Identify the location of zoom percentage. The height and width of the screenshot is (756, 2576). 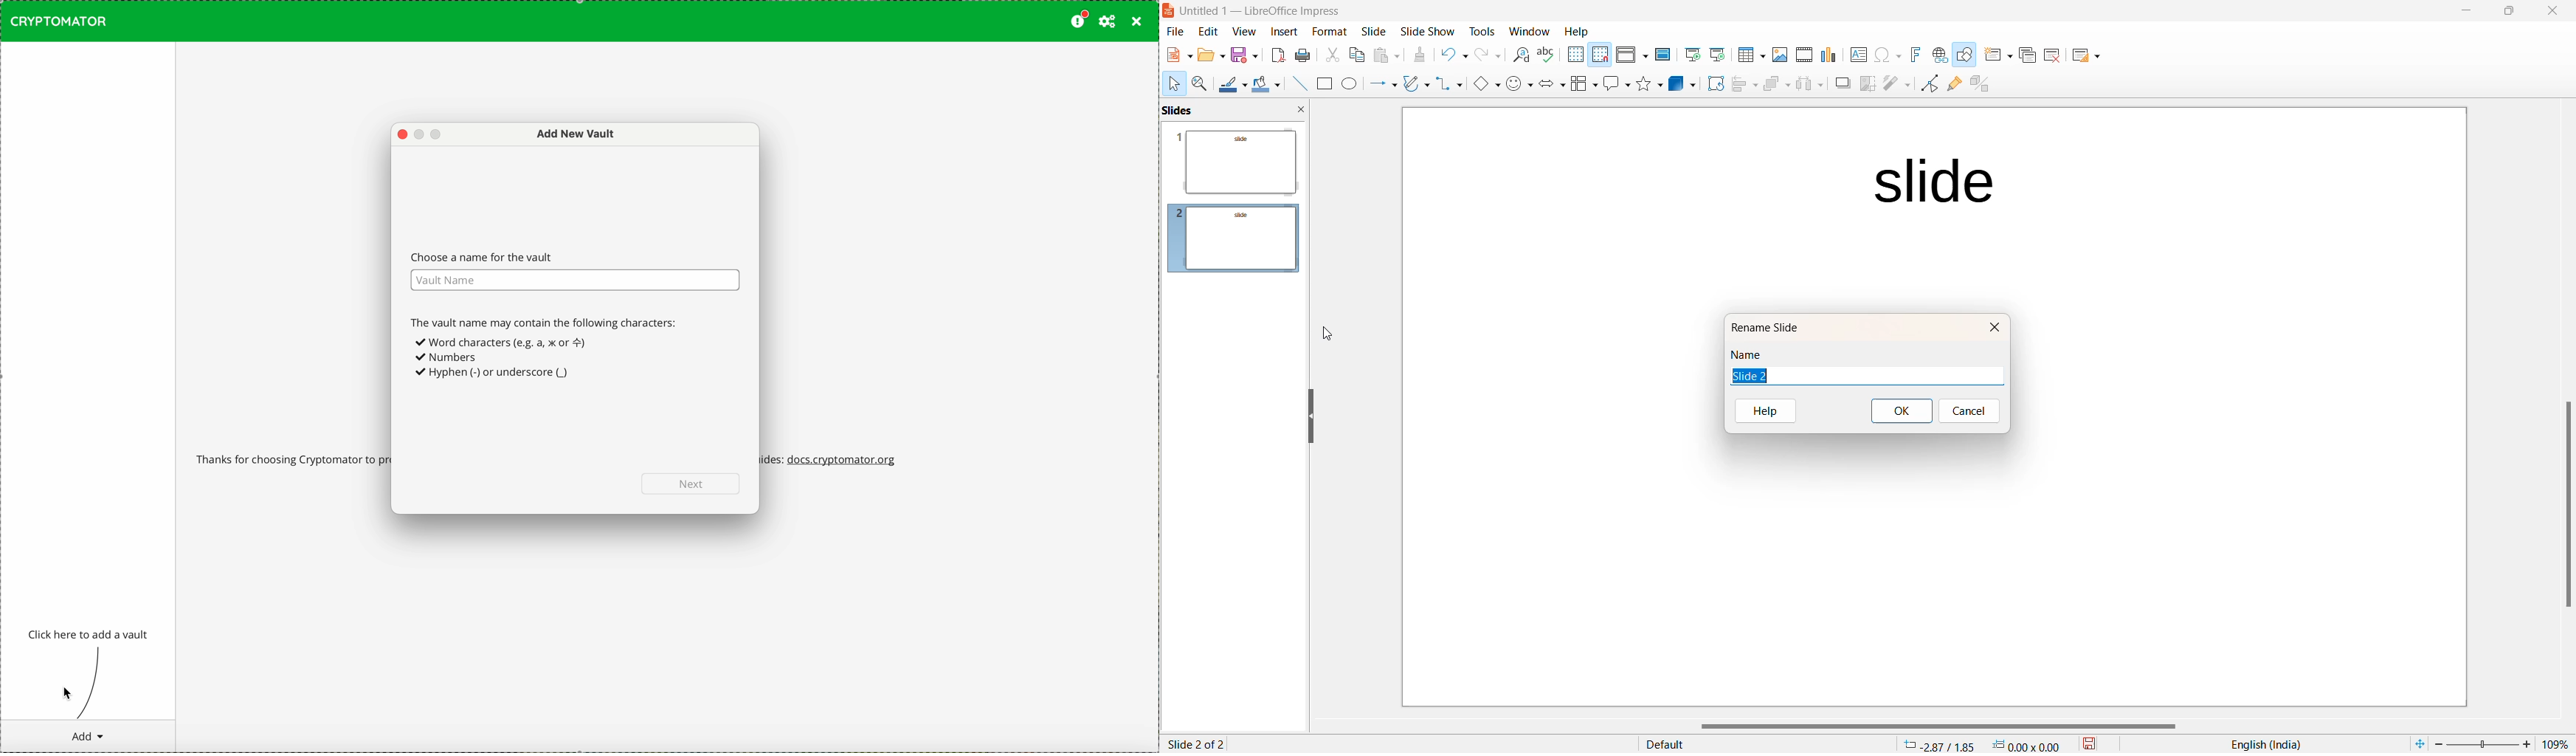
(2558, 743).